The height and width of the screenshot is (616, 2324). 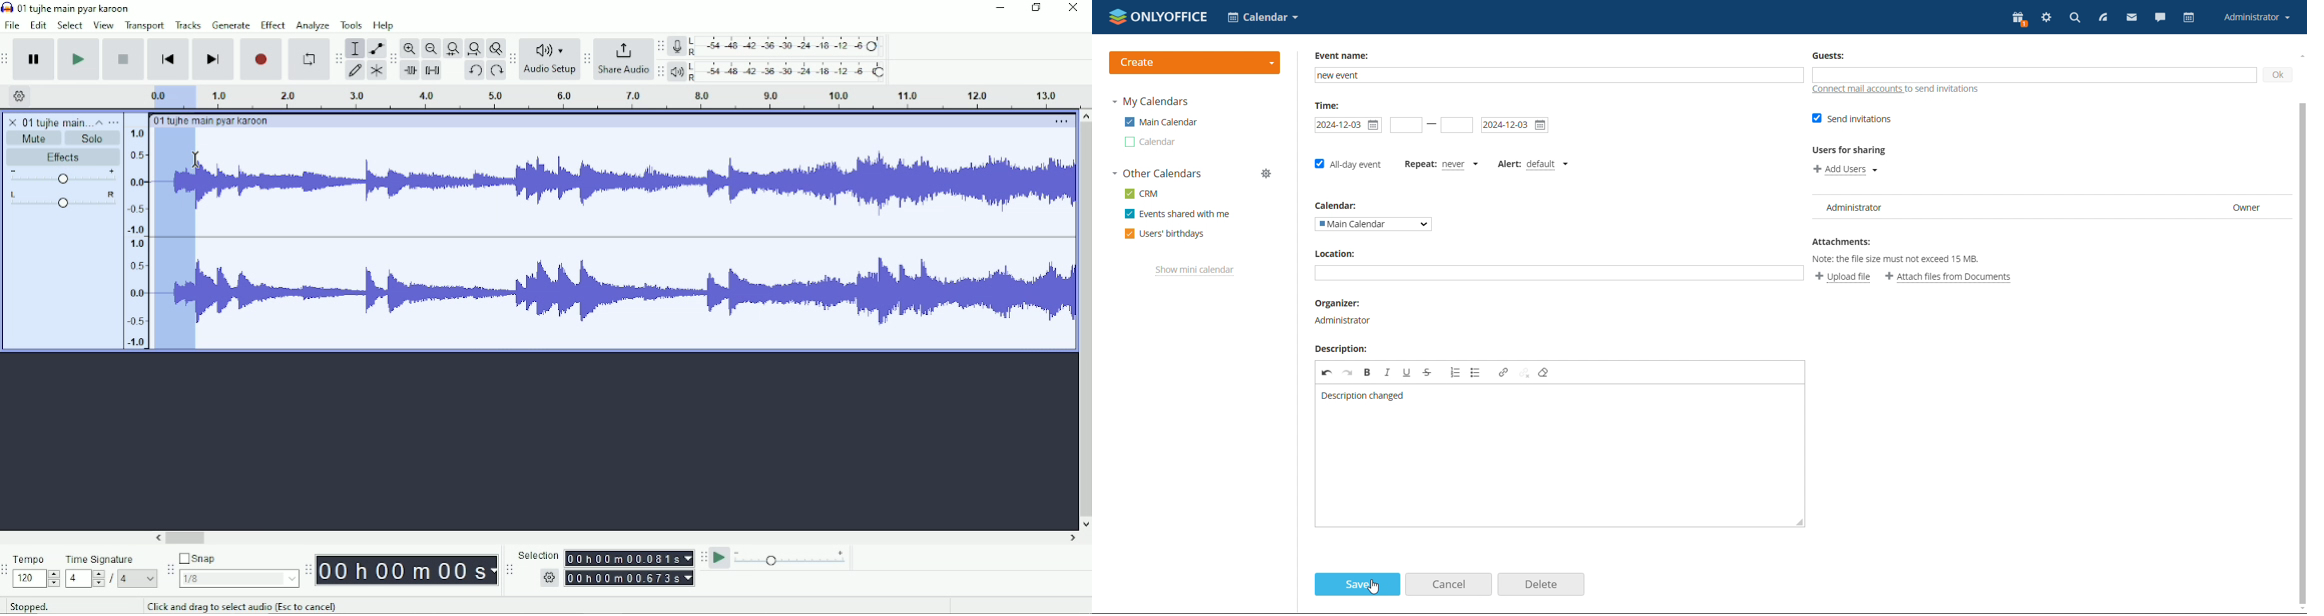 I want to click on Audacity recording meter toolbar, so click(x=660, y=47).